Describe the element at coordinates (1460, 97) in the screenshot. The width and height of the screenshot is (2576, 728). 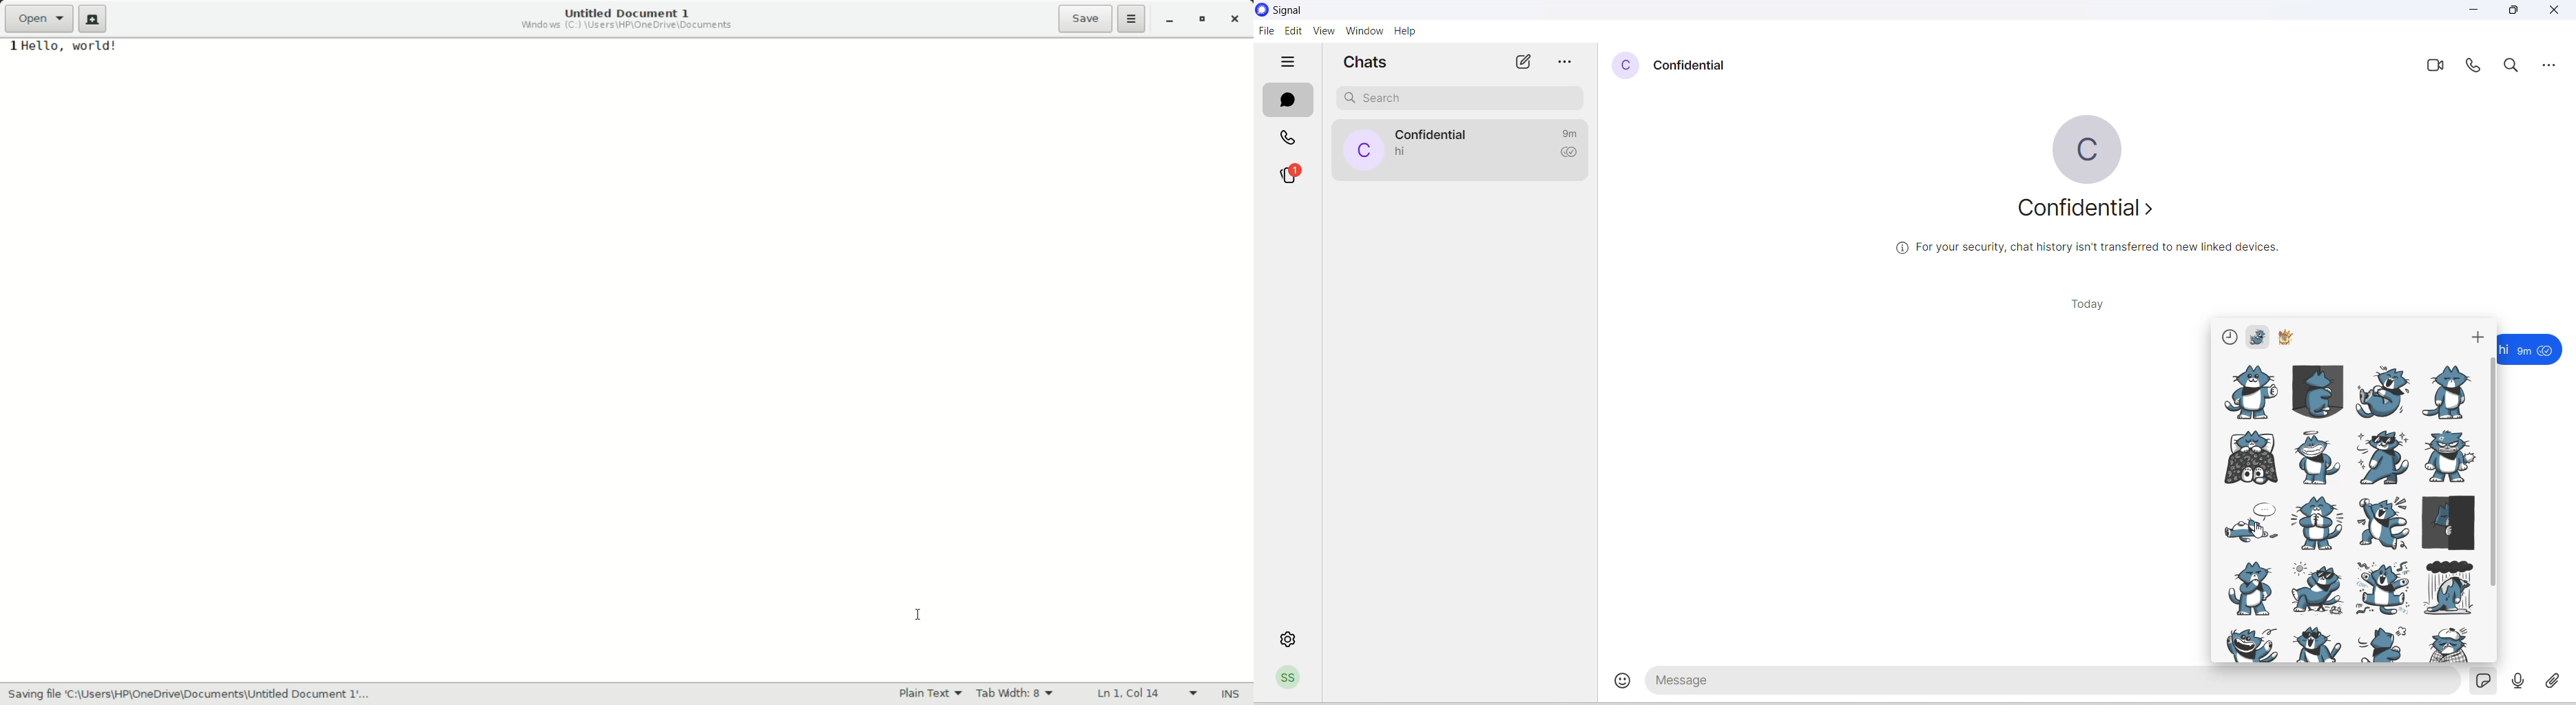
I see `search chat` at that location.